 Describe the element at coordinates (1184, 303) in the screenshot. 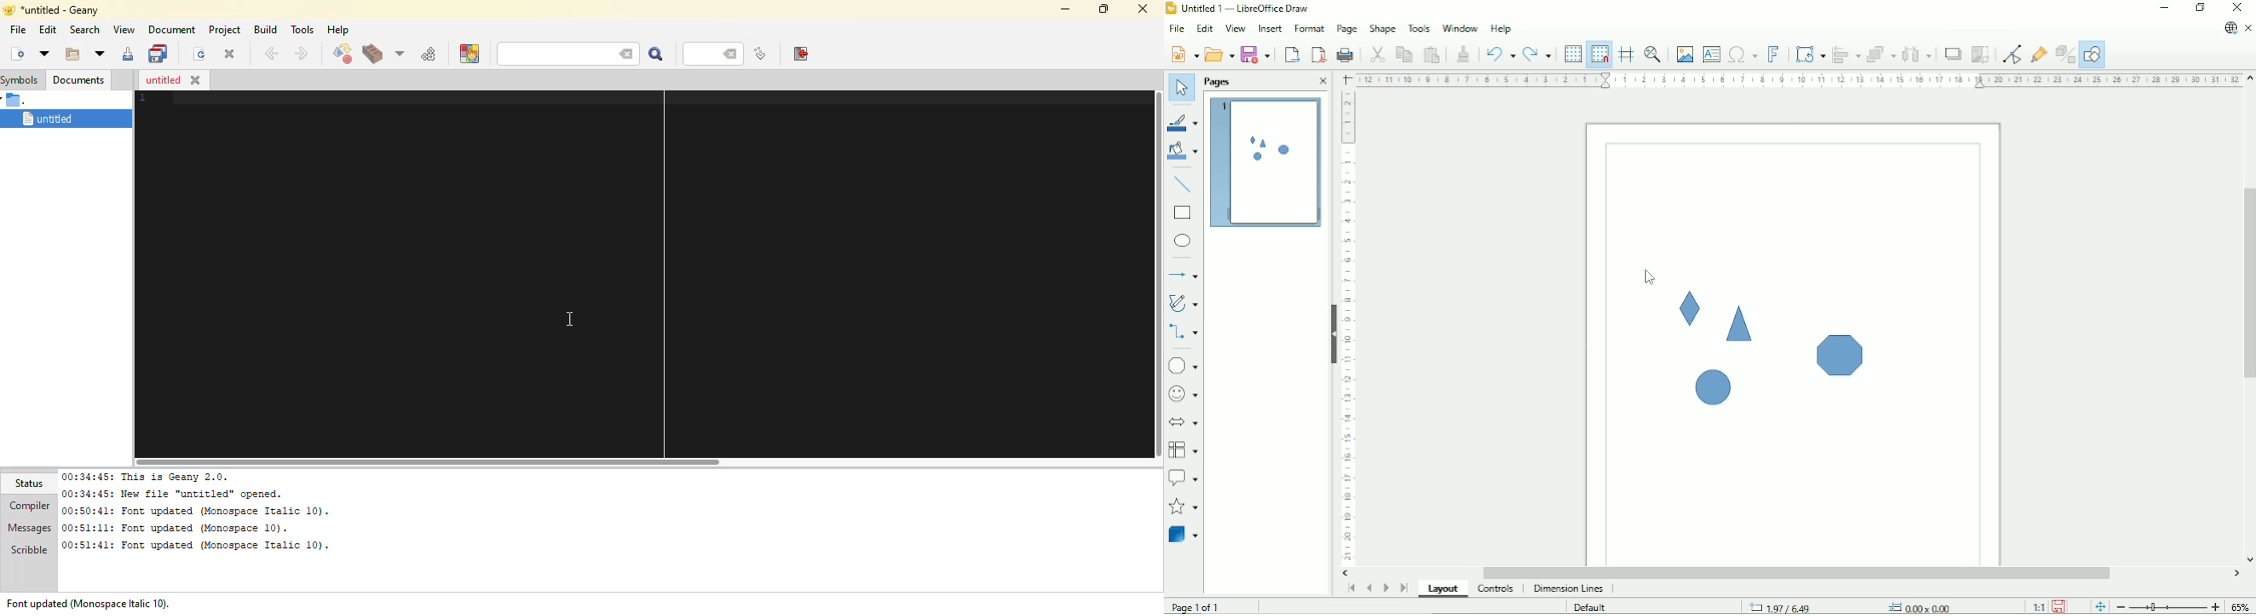

I see `Curves and polygons` at that location.